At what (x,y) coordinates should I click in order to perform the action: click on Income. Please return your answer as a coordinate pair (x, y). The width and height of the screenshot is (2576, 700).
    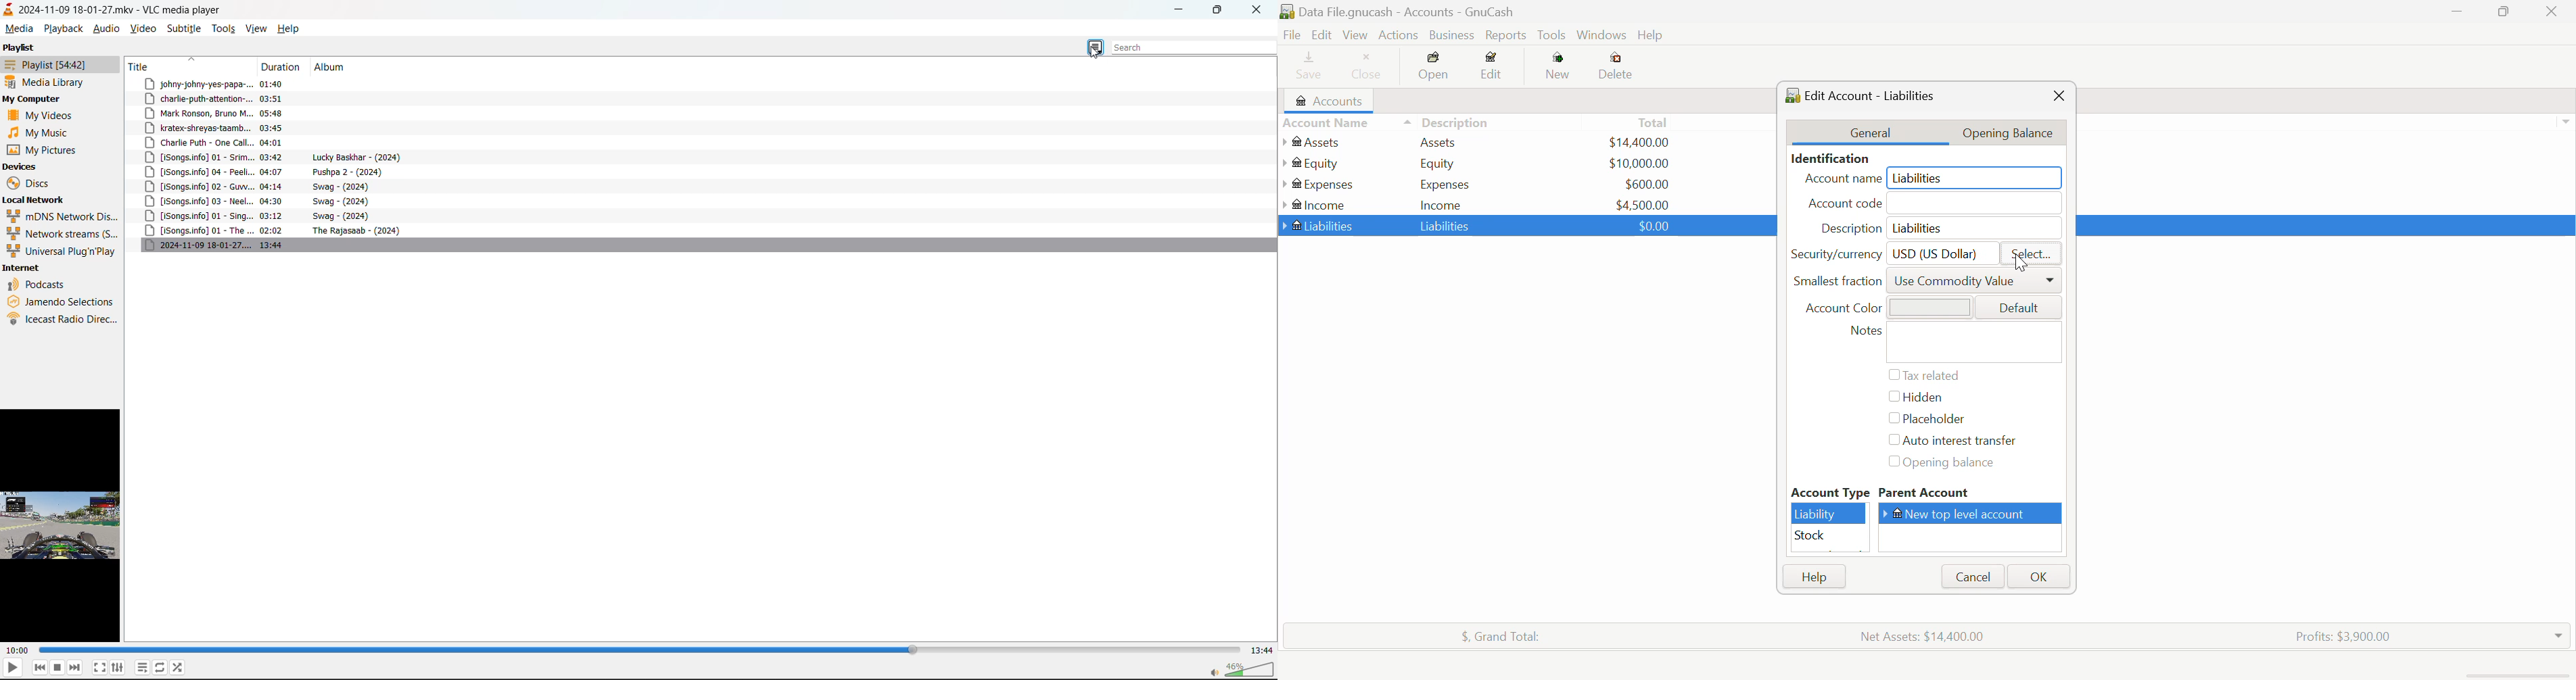
    Looking at the image, I should click on (1441, 204).